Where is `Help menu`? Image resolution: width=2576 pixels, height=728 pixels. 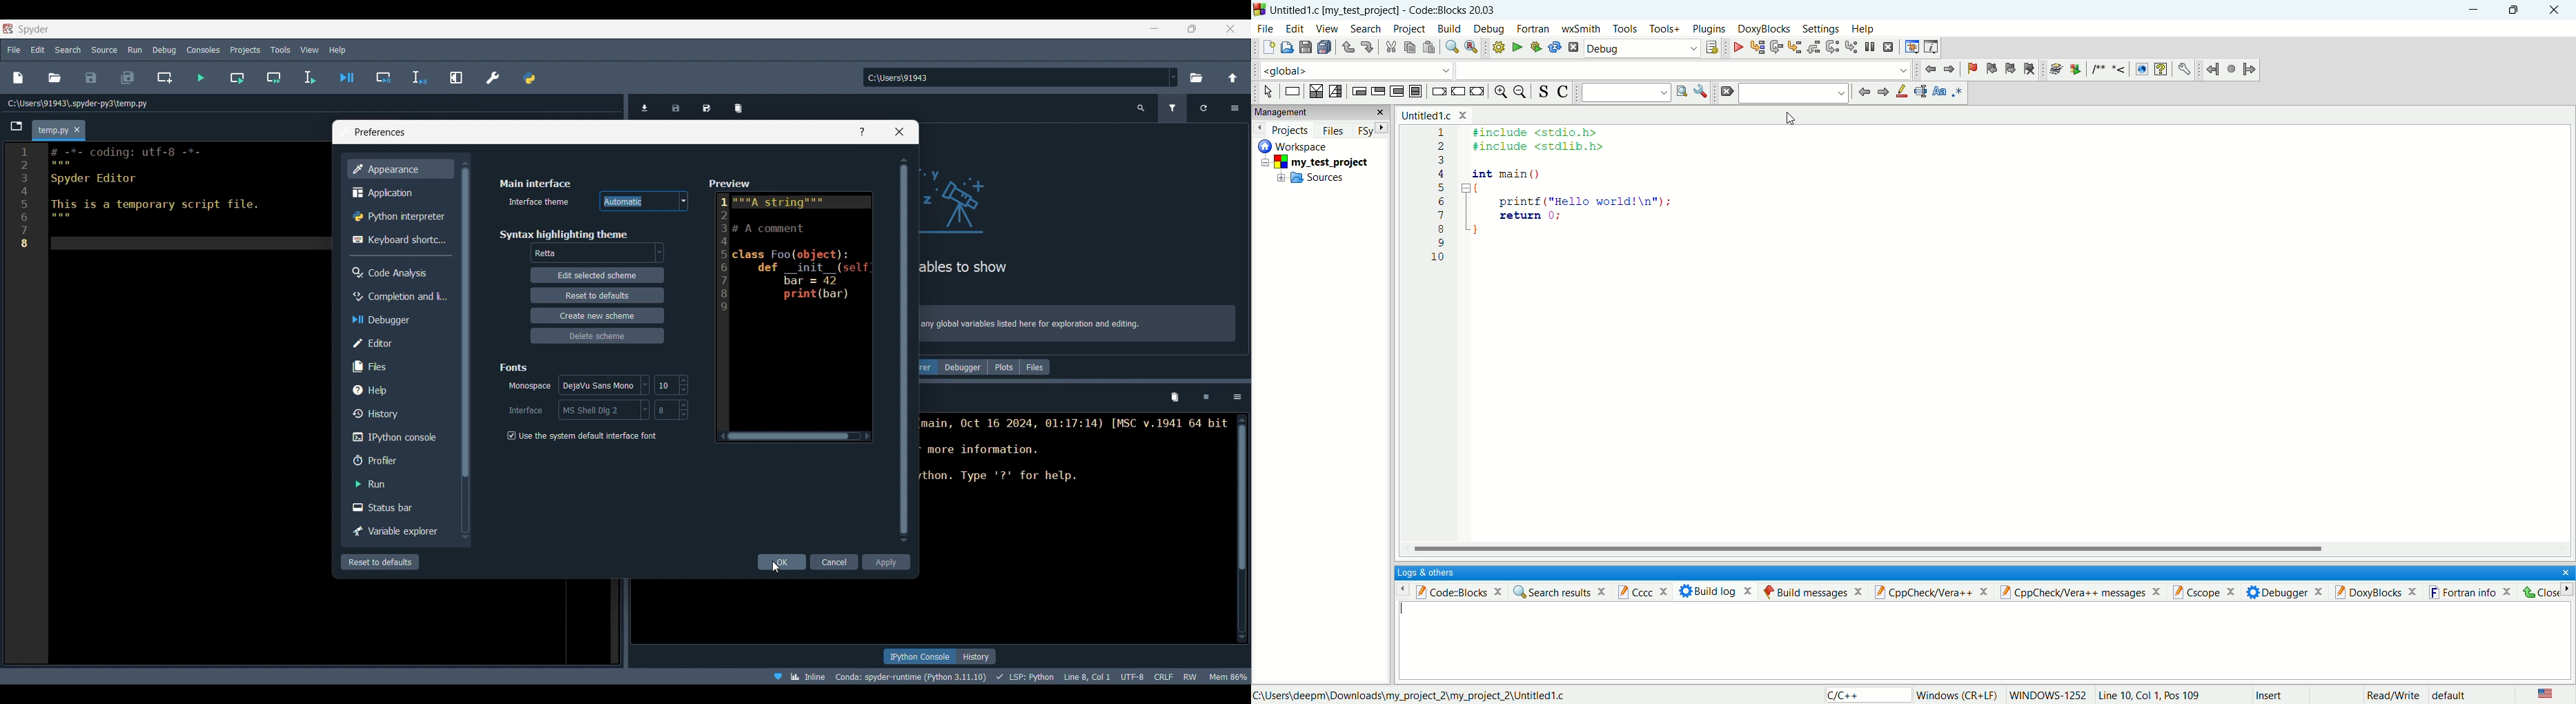
Help menu is located at coordinates (337, 50).